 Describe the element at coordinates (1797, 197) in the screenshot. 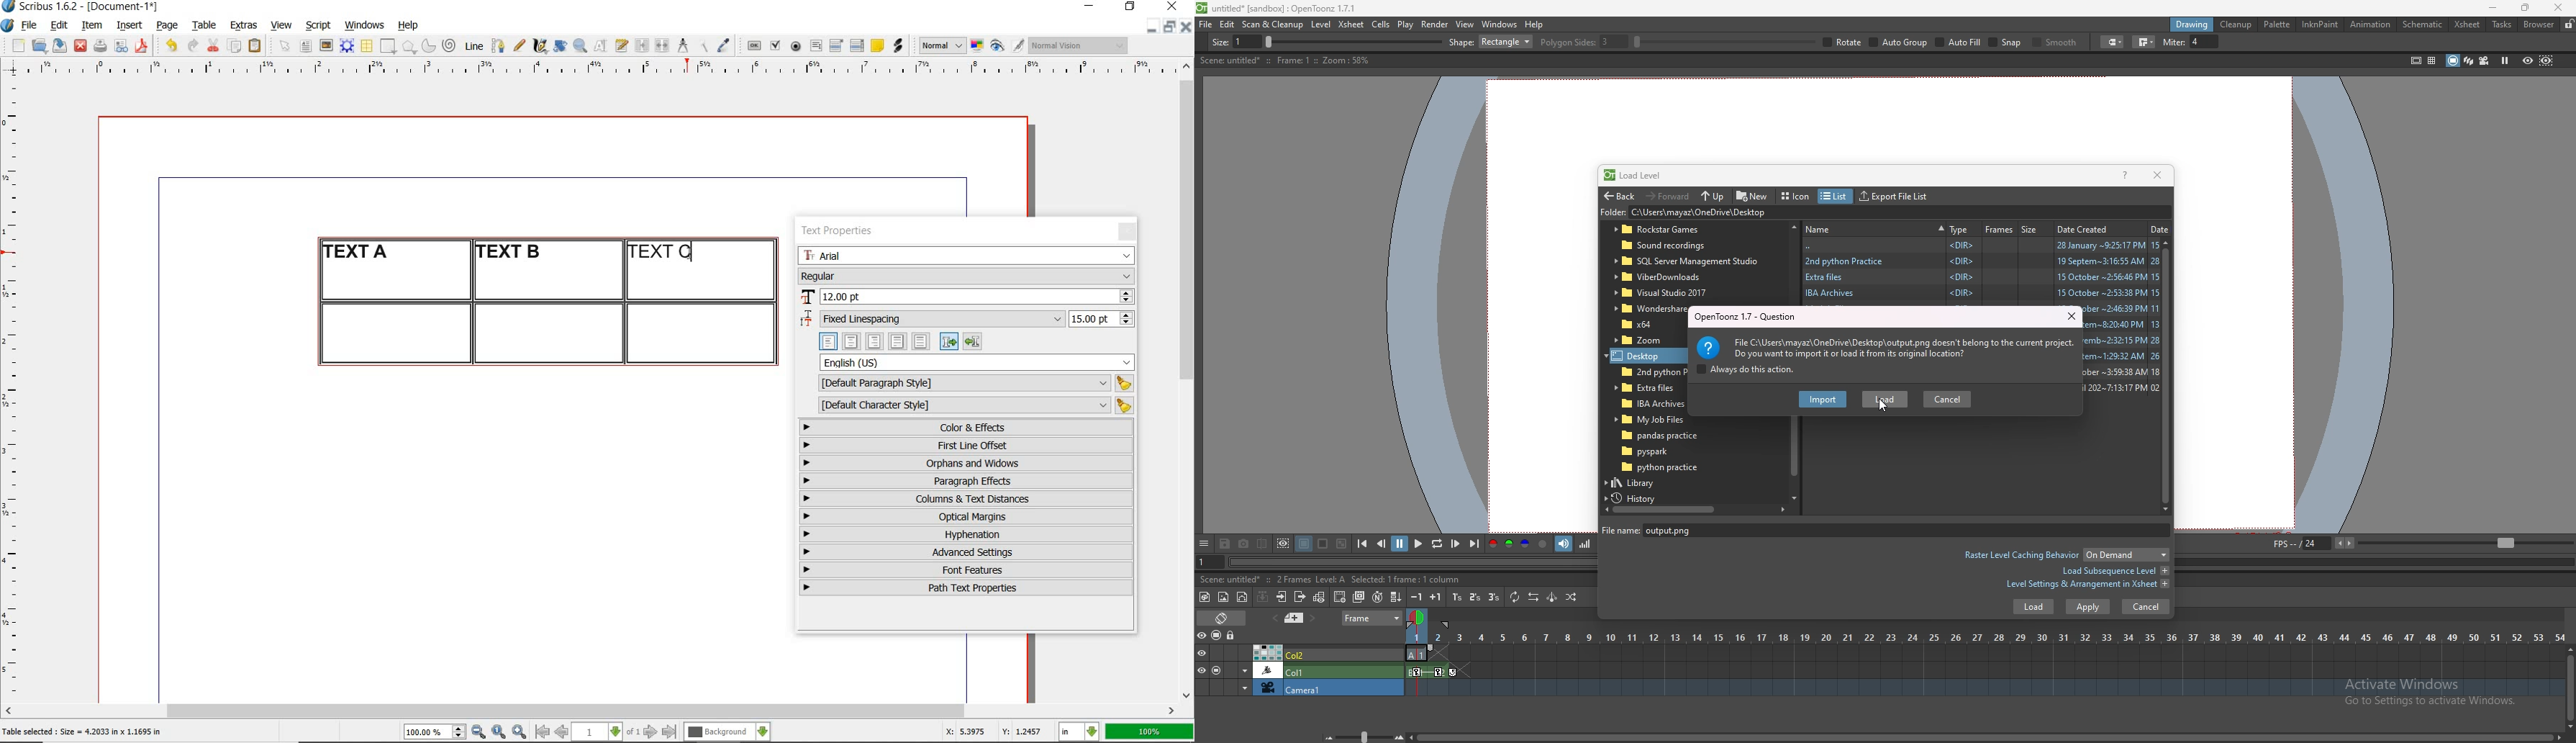

I see `icon` at that location.